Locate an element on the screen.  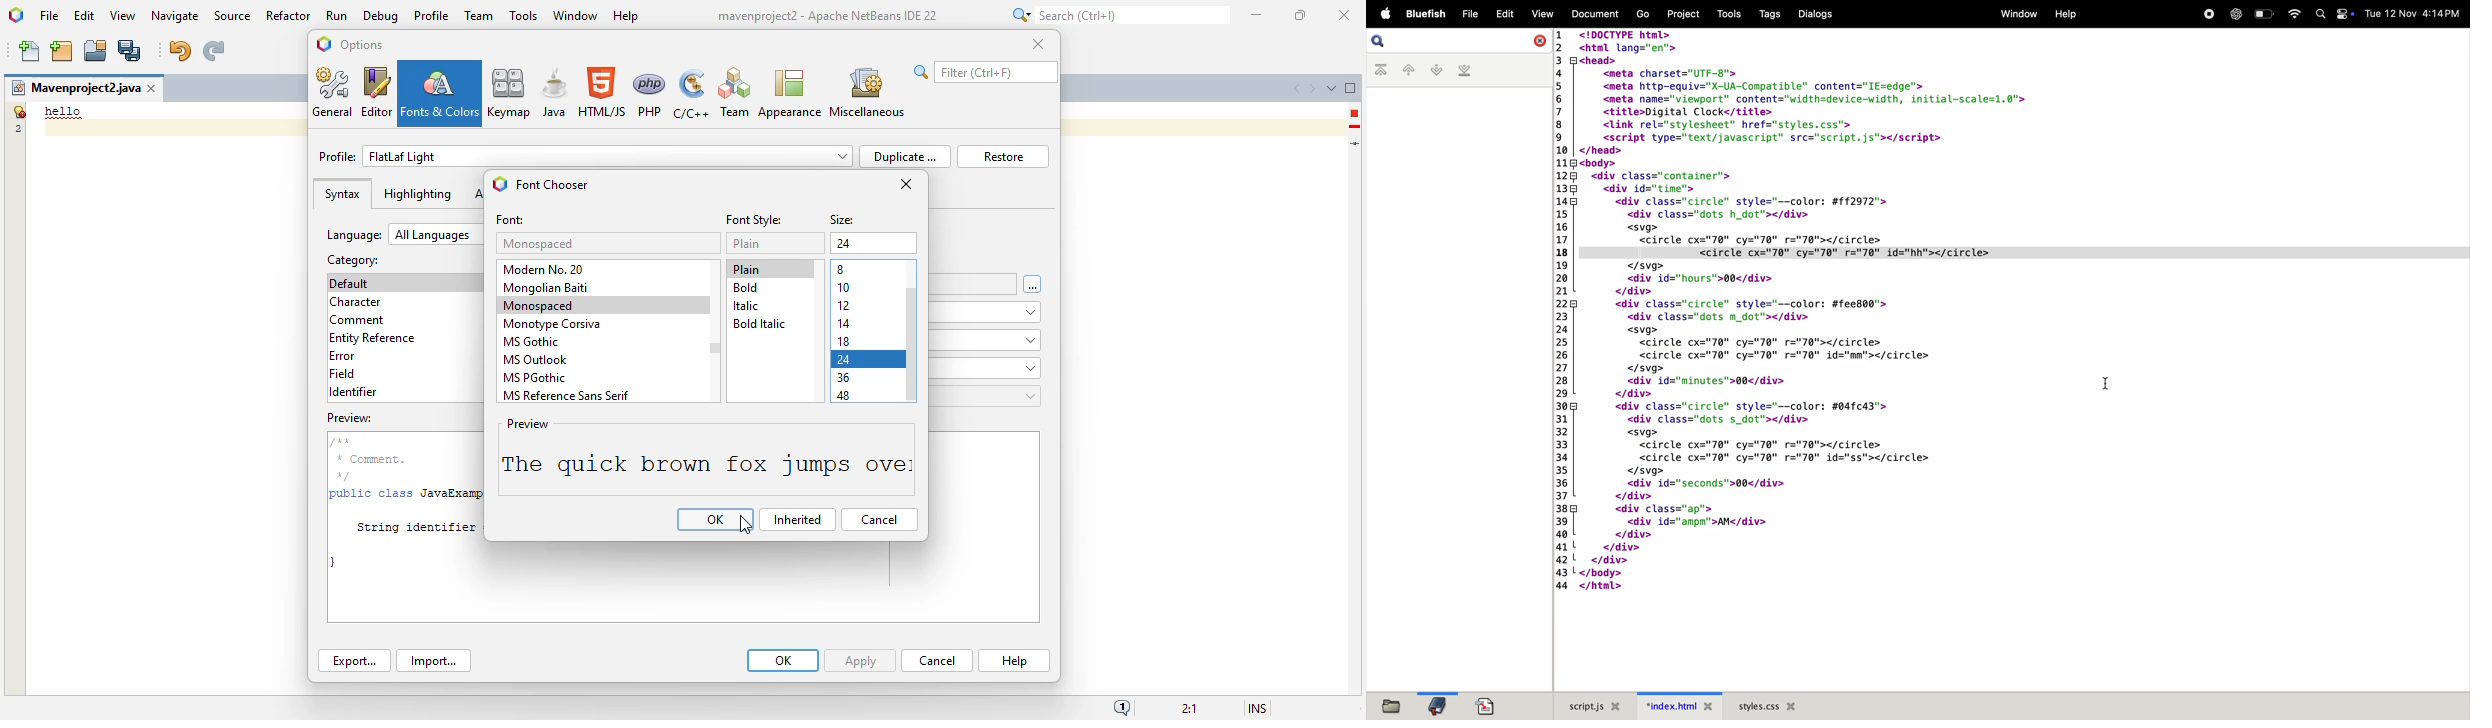
wifi is located at coordinates (2291, 14).